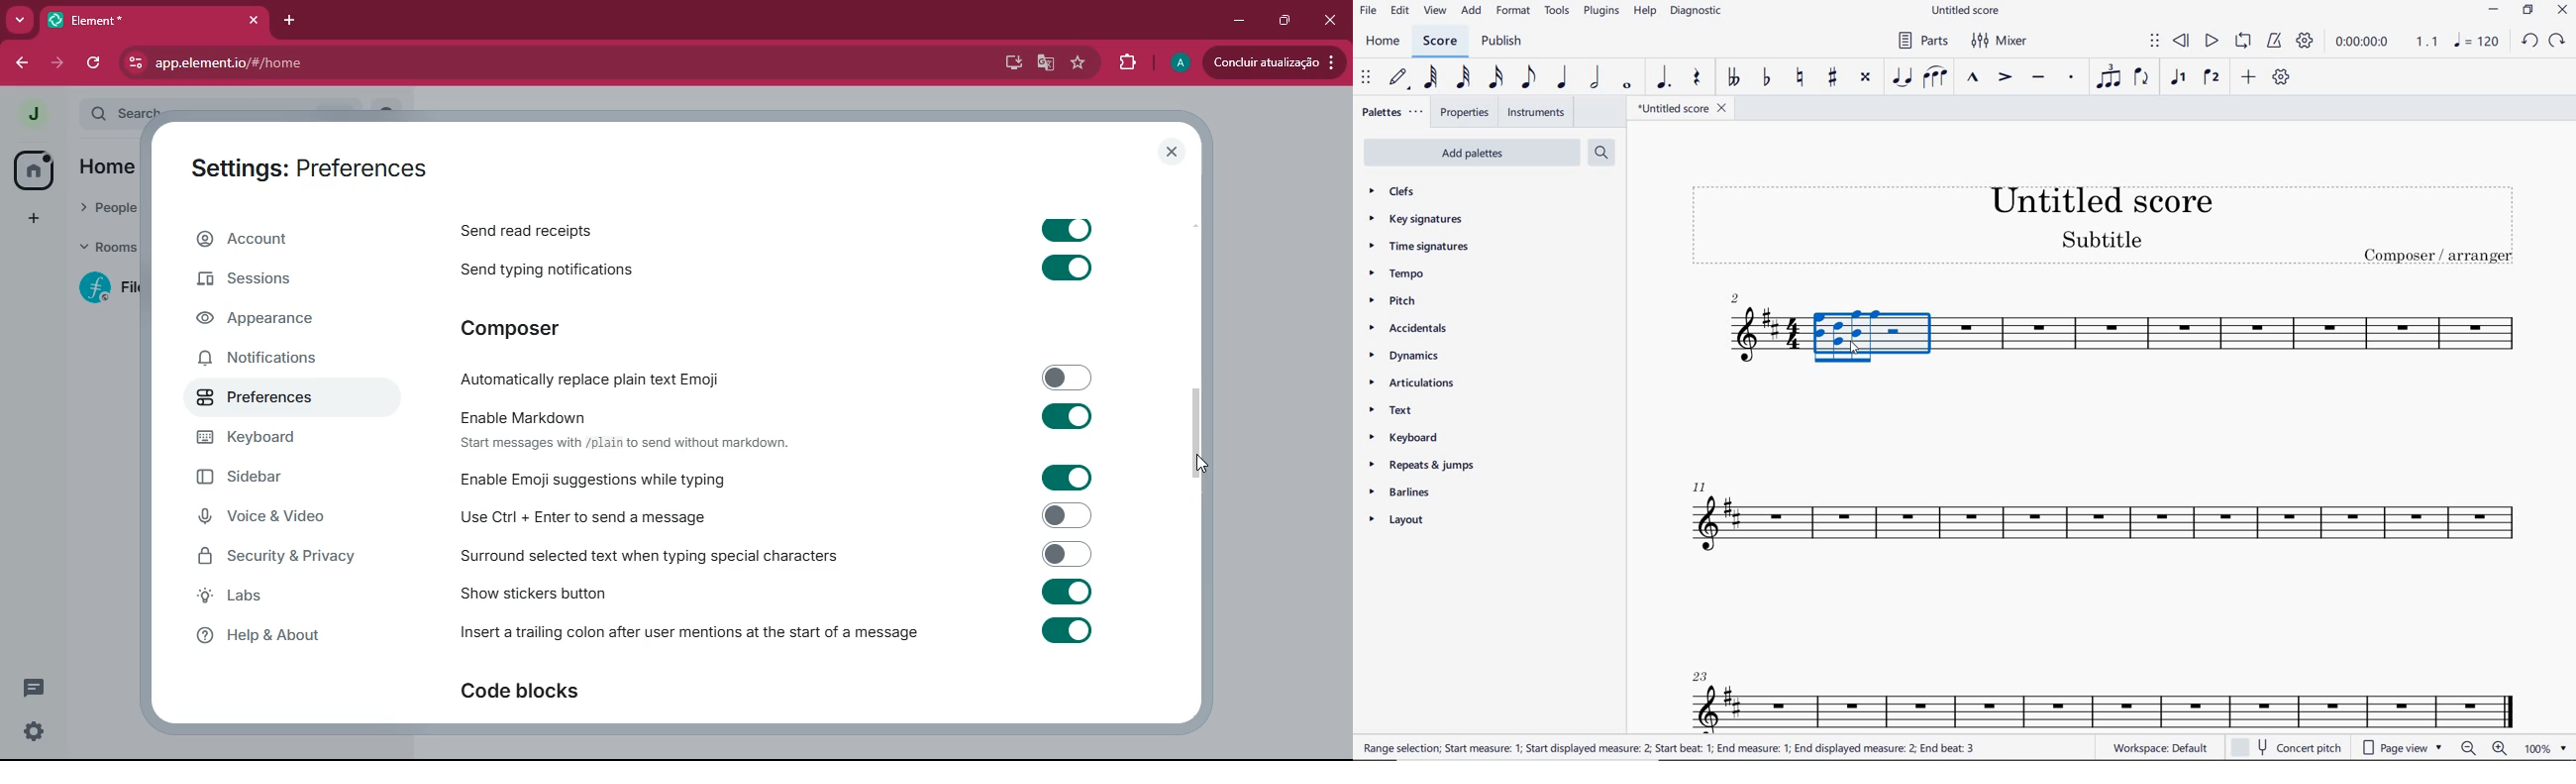 This screenshot has width=2576, height=784. Describe the element at coordinates (2243, 42) in the screenshot. I see `LOOP PLAYBACK` at that location.